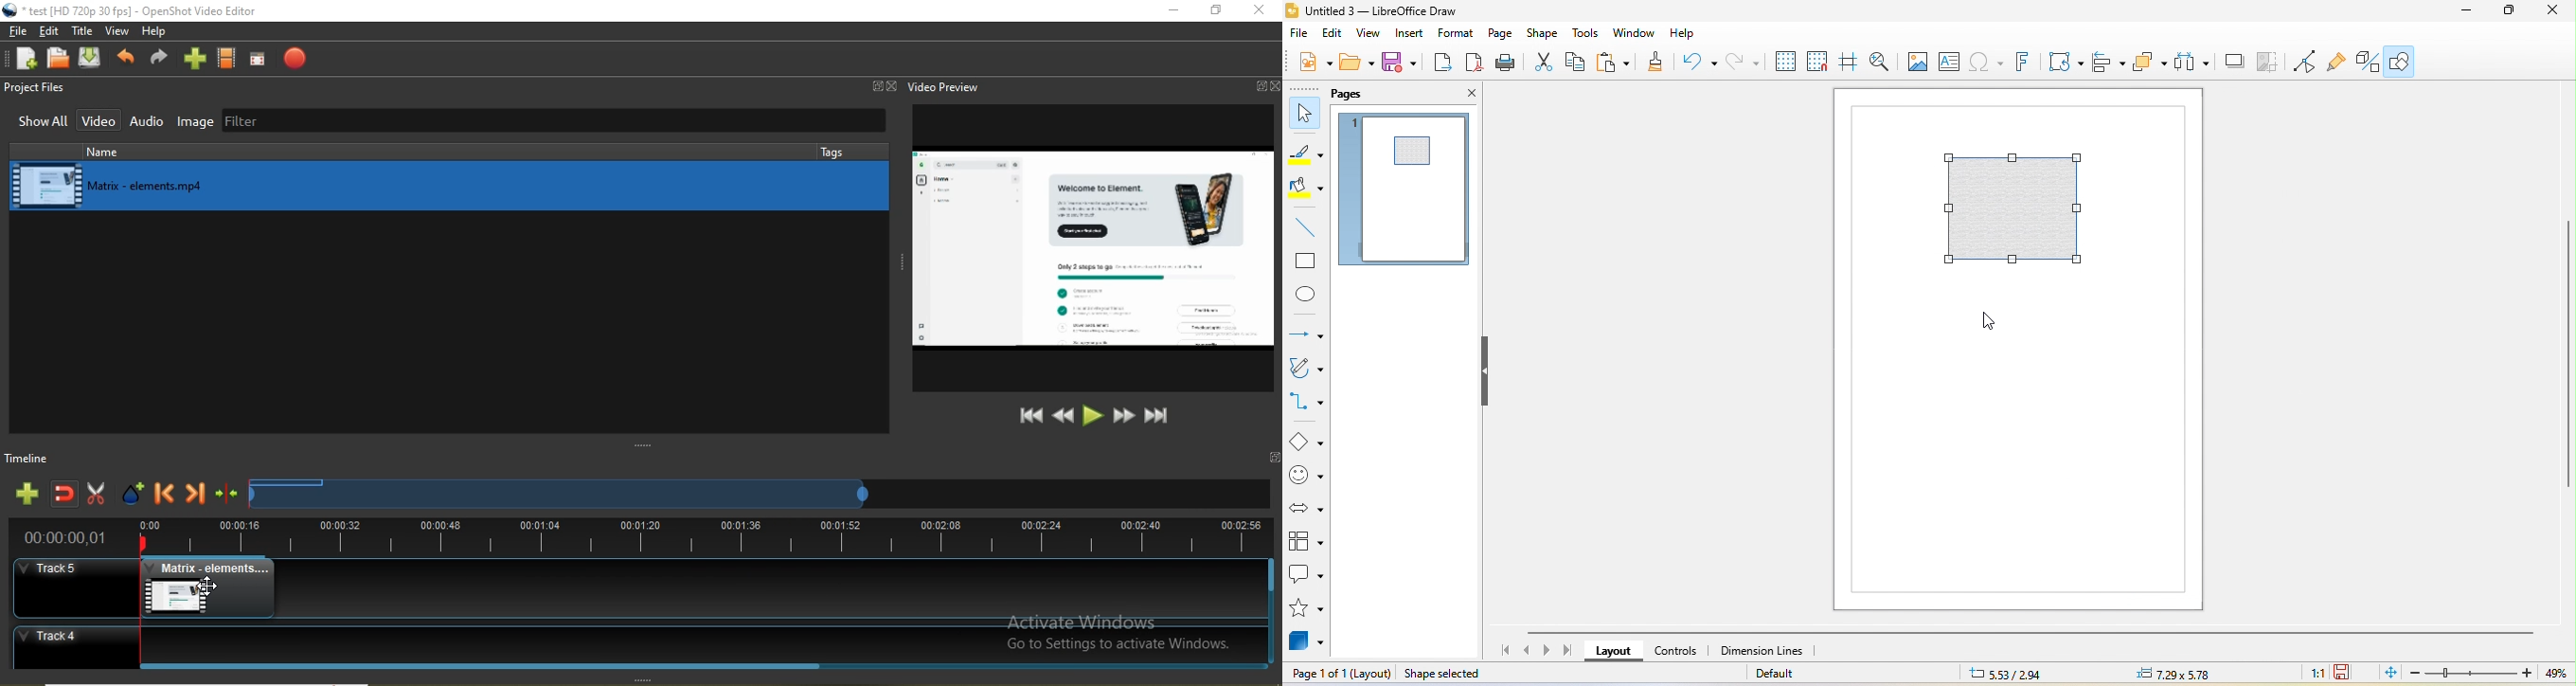 The width and height of the screenshot is (2576, 700). What do you see at coordinates (1586, 32) in the screenshot?
I see `tools` at bounding box center [1586, 32].